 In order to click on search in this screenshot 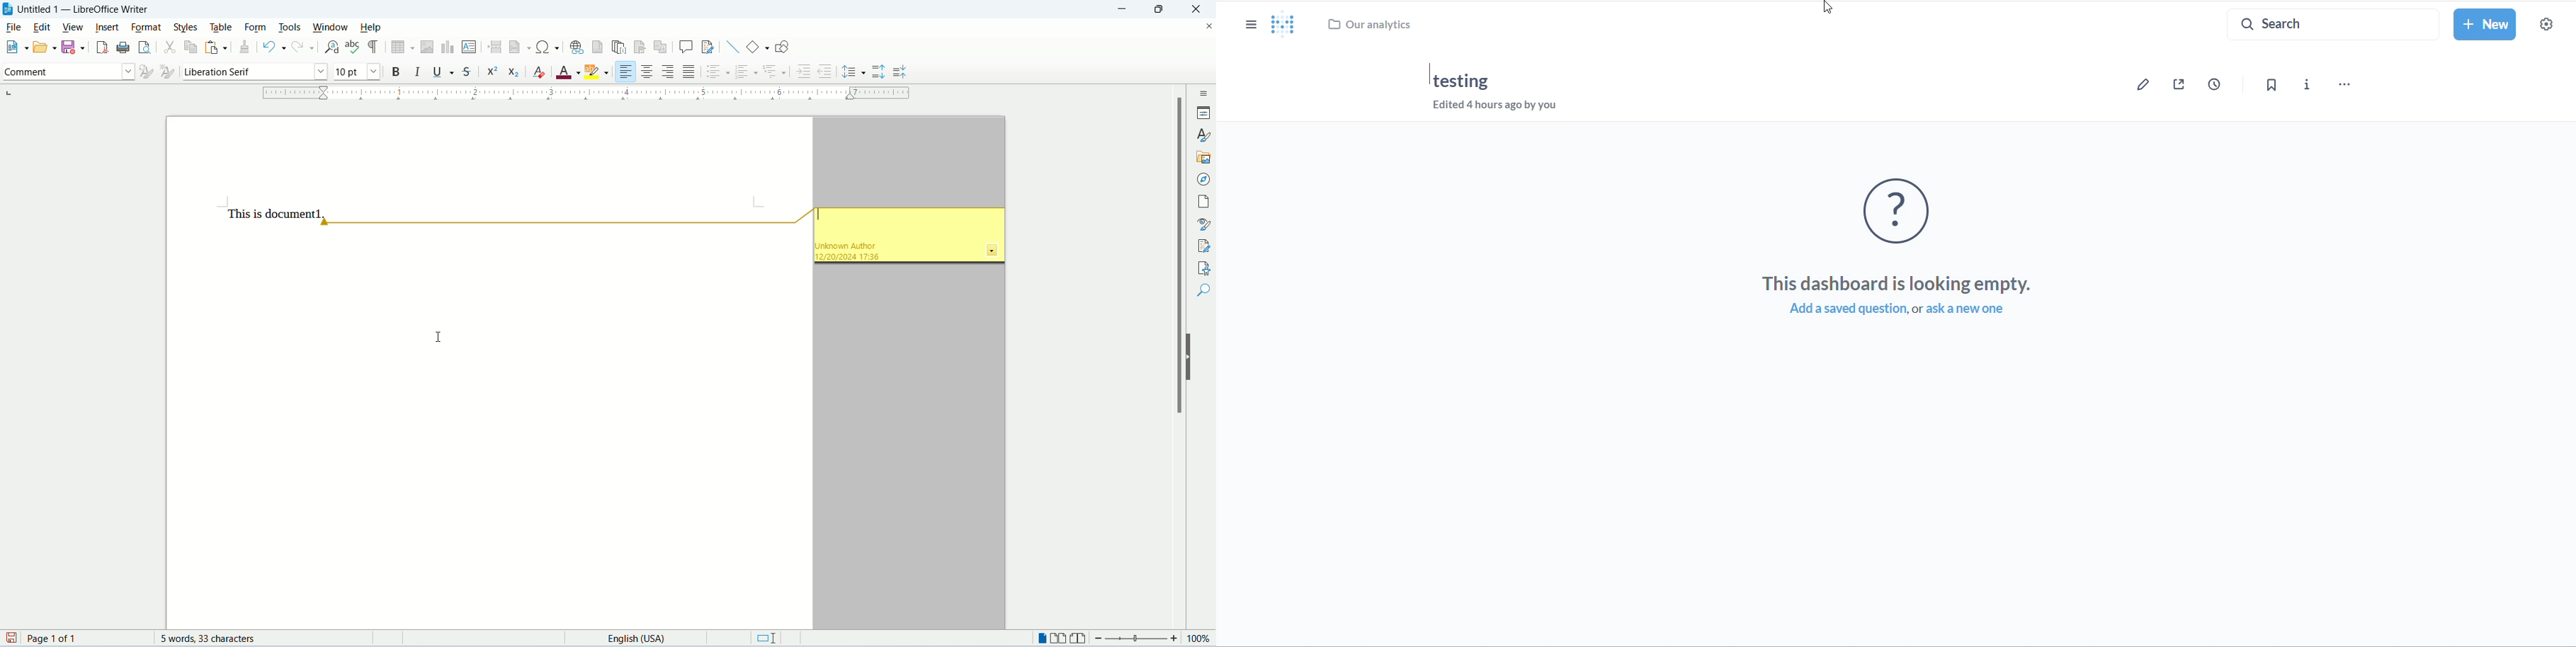, I will do `click(2324, 23)`.